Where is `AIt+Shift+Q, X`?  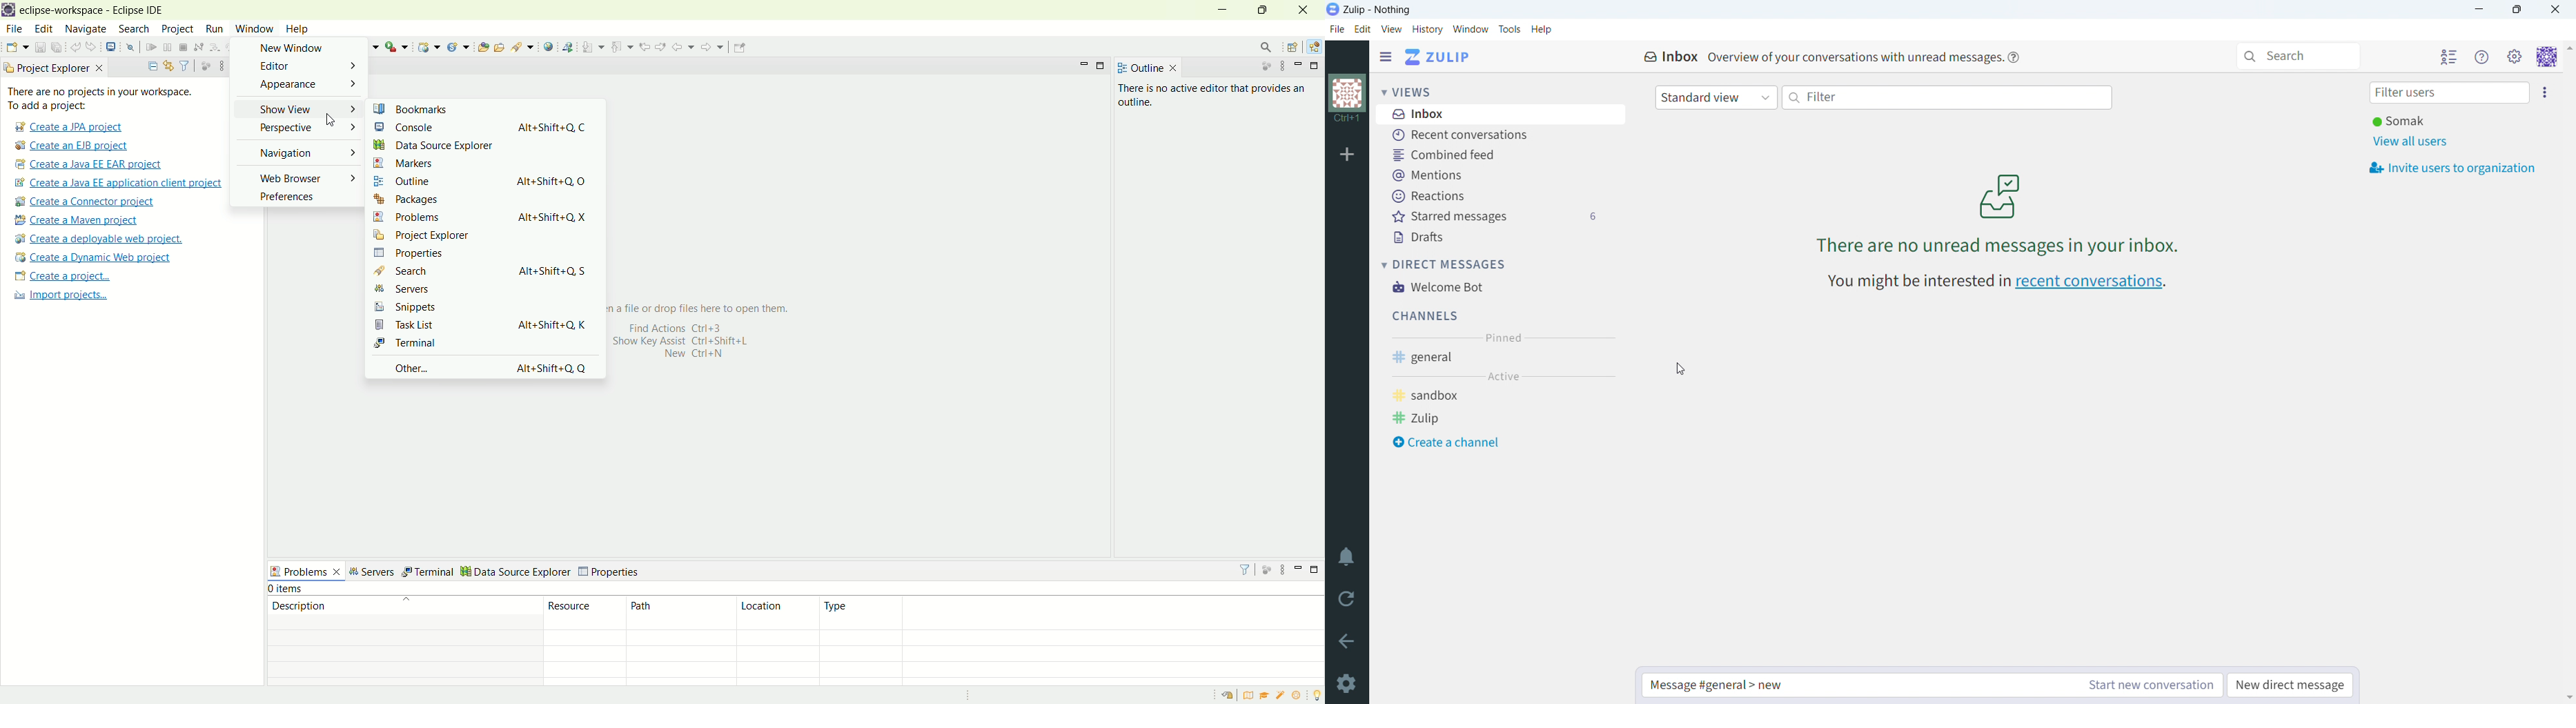 AIt+Shift+Q, X is located at coordinates (561, 214).